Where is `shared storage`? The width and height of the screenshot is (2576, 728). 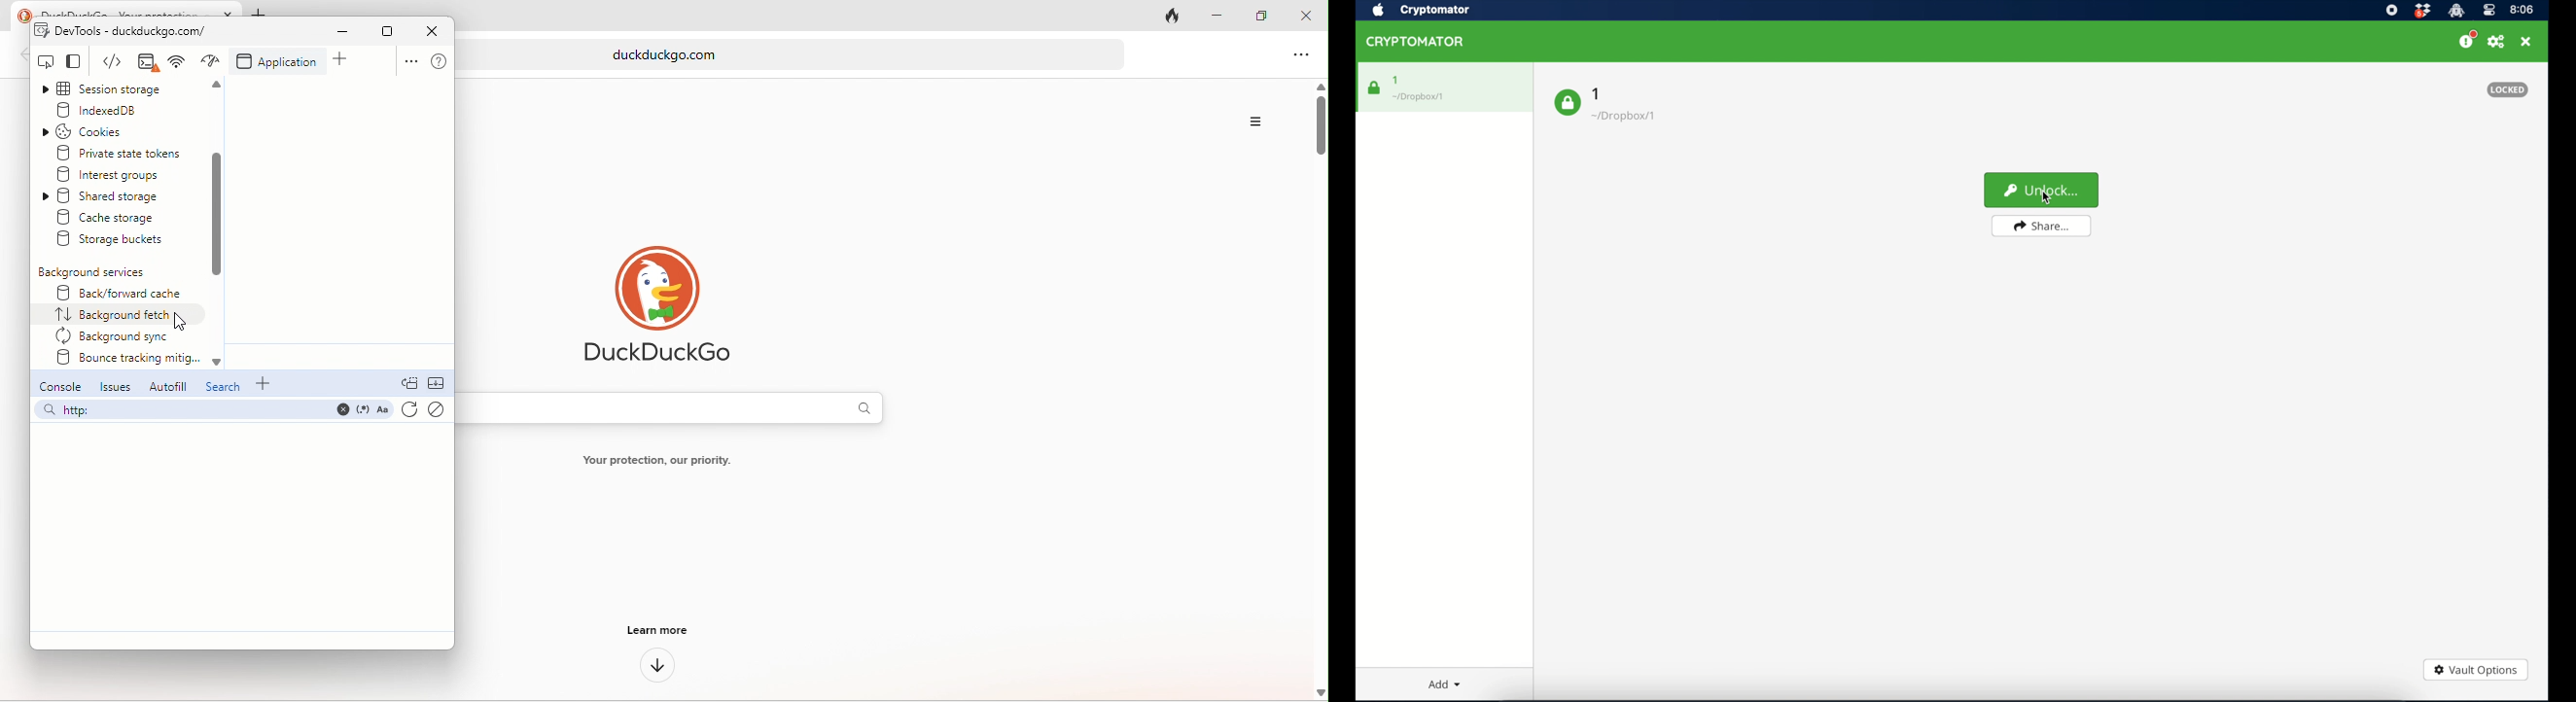 shared storage is located at coordinates (121, 196).